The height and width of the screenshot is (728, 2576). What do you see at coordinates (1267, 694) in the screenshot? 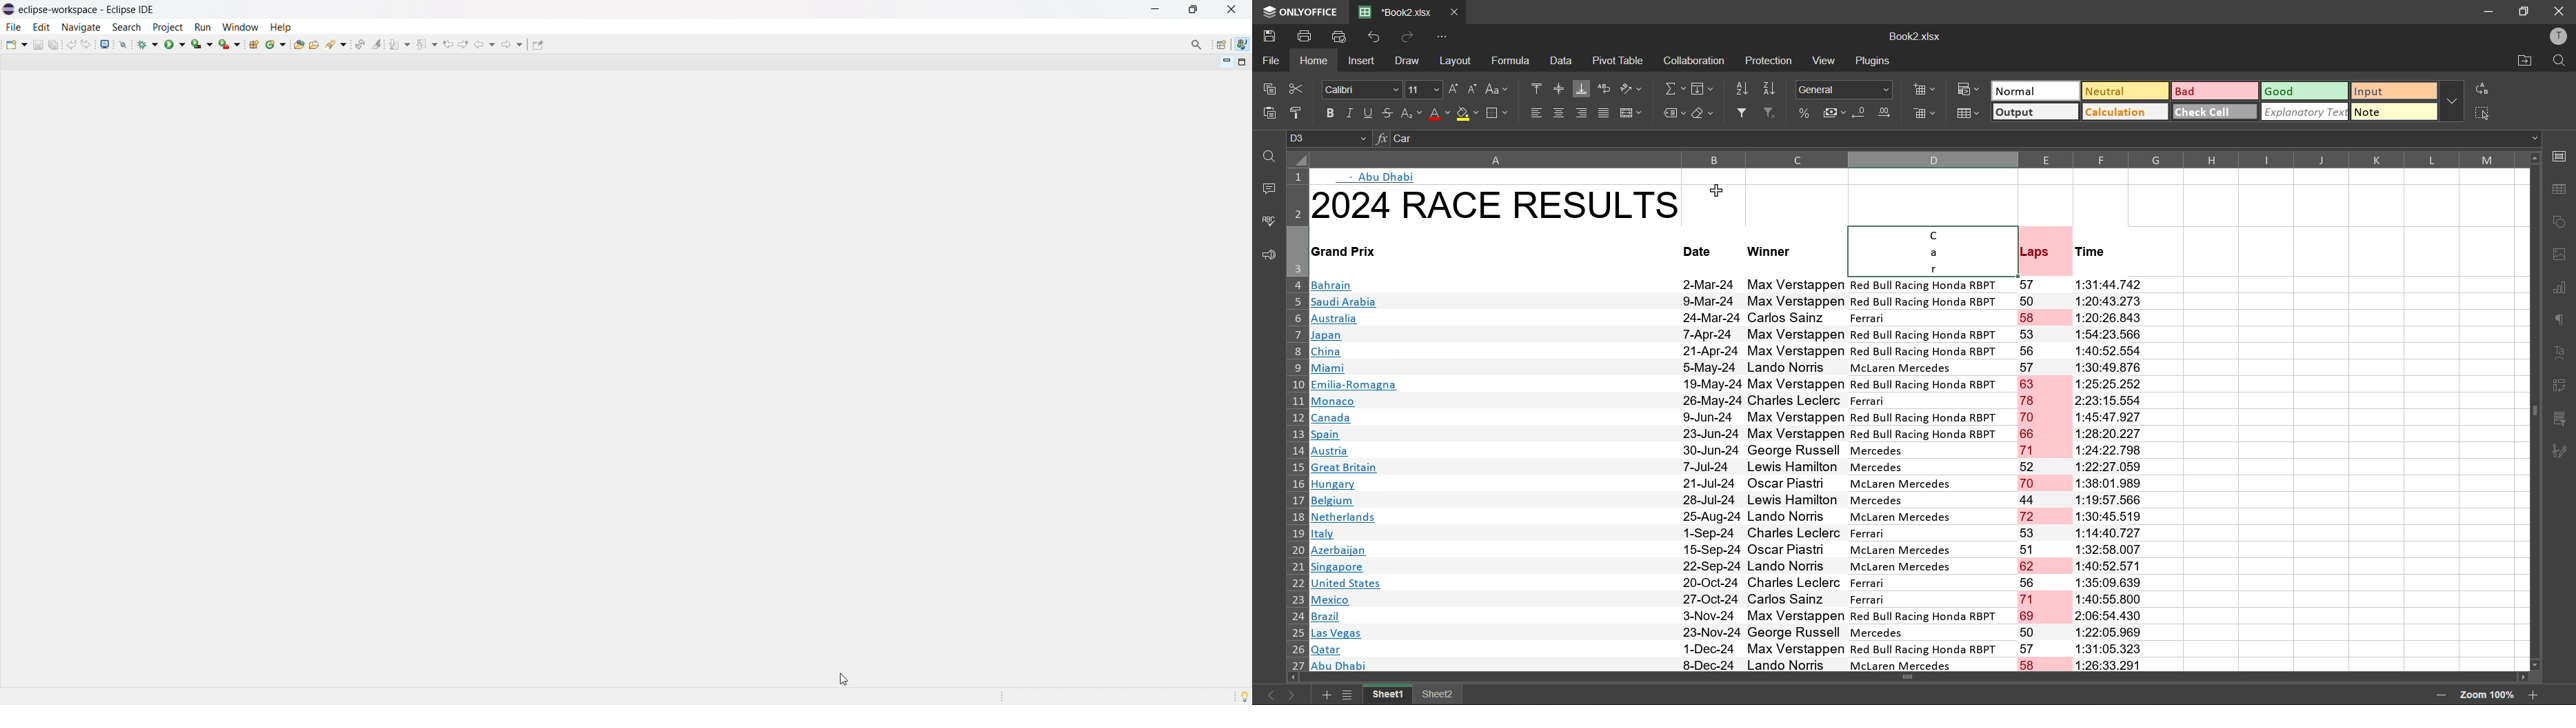
I see `previous` at bounding box center [1267, 694].